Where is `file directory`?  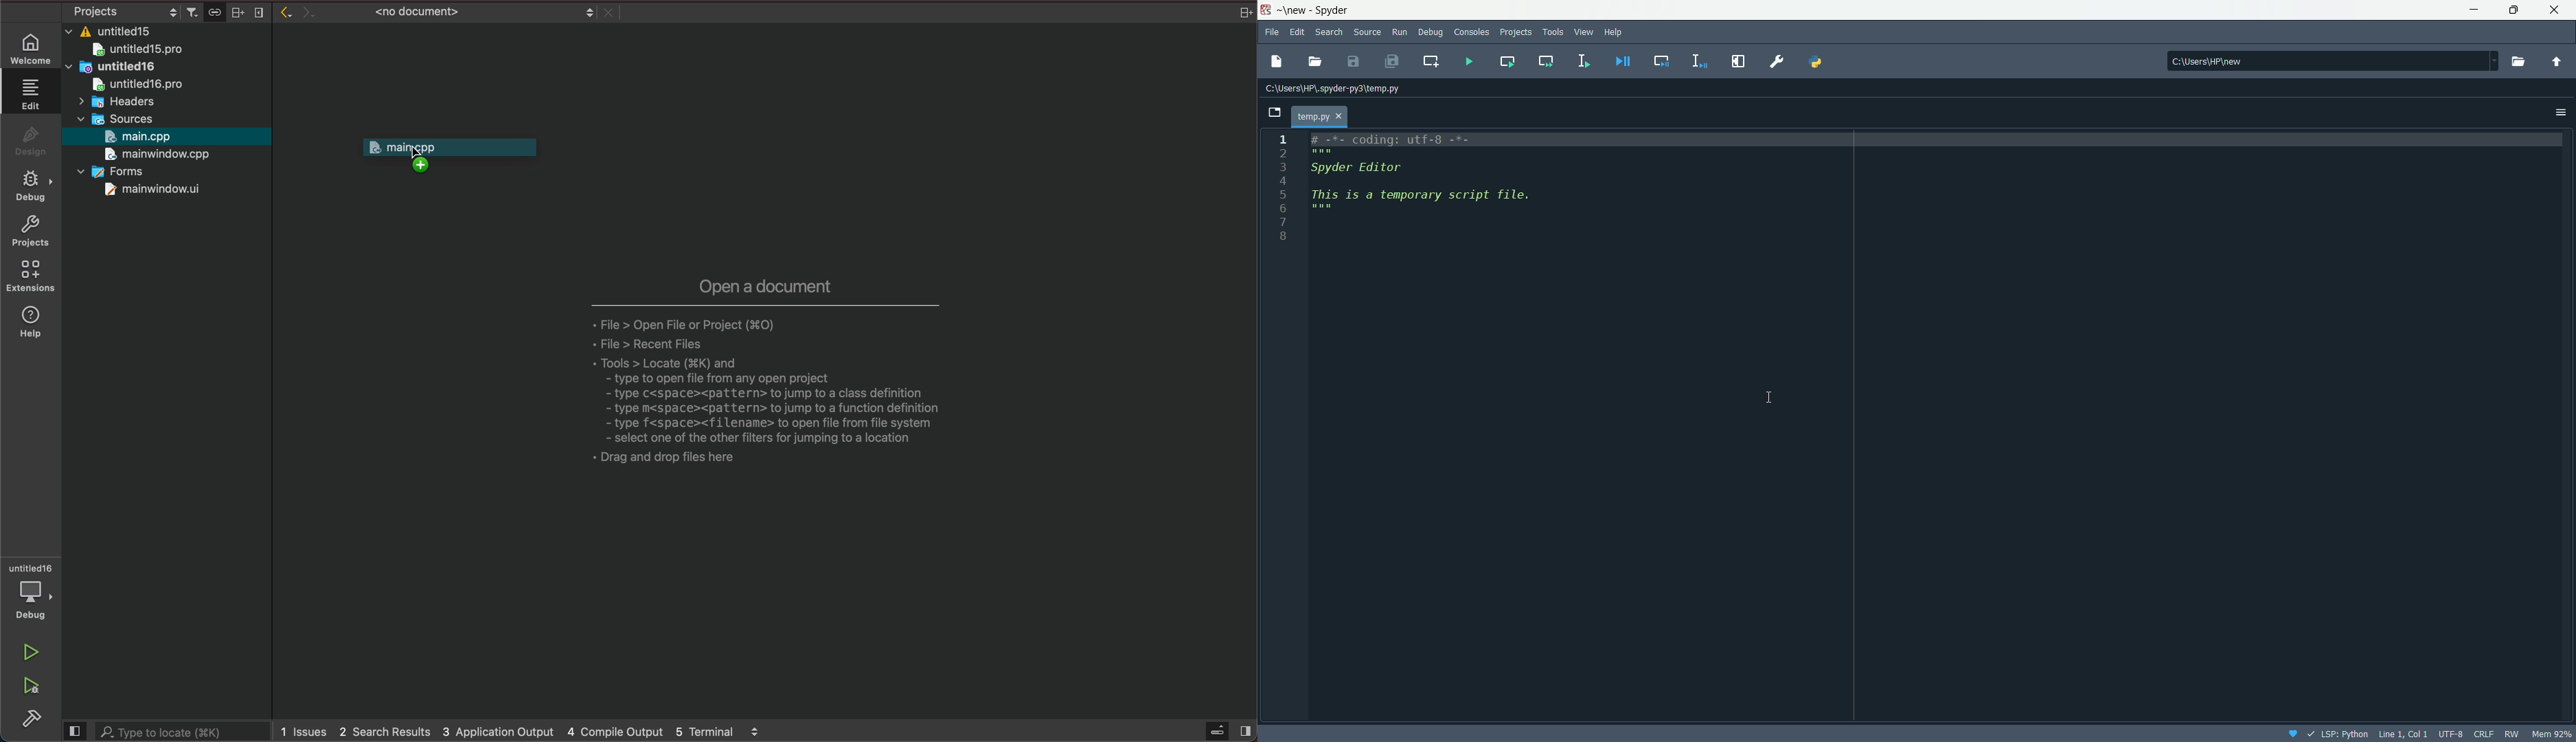 file directory is located at coordinates (1340, 89).